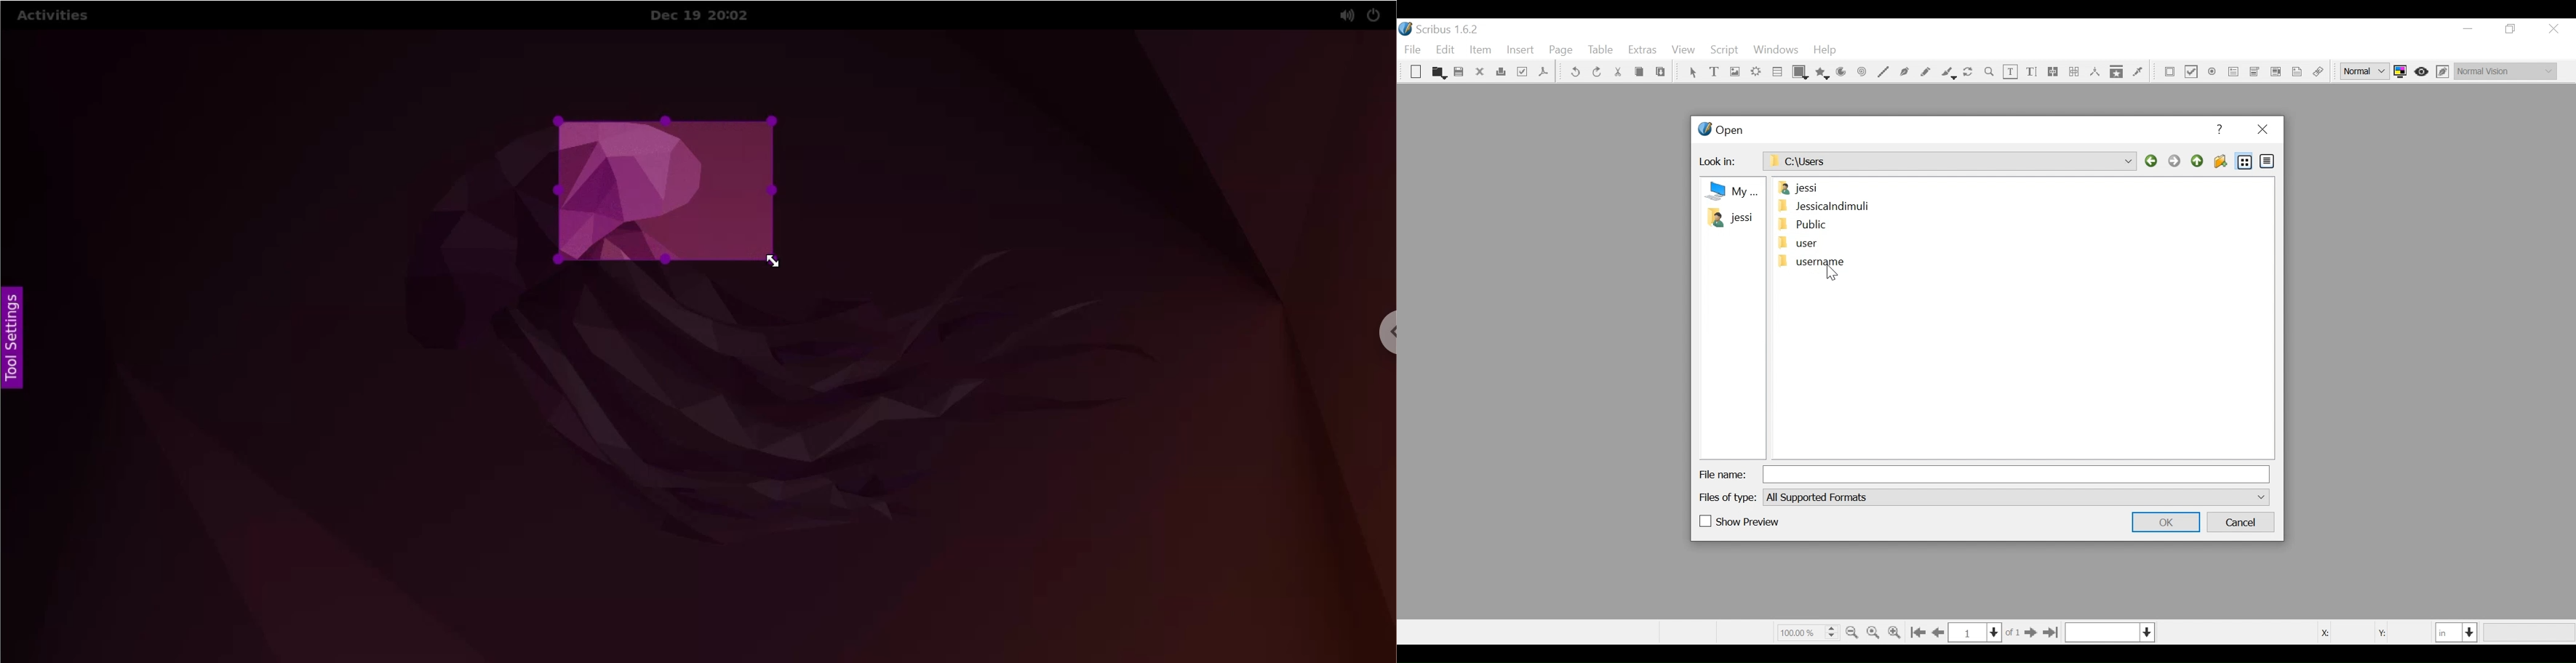  Describe the element at coordinates (1561, 51) in the screenshot. I see `Page` at that location.